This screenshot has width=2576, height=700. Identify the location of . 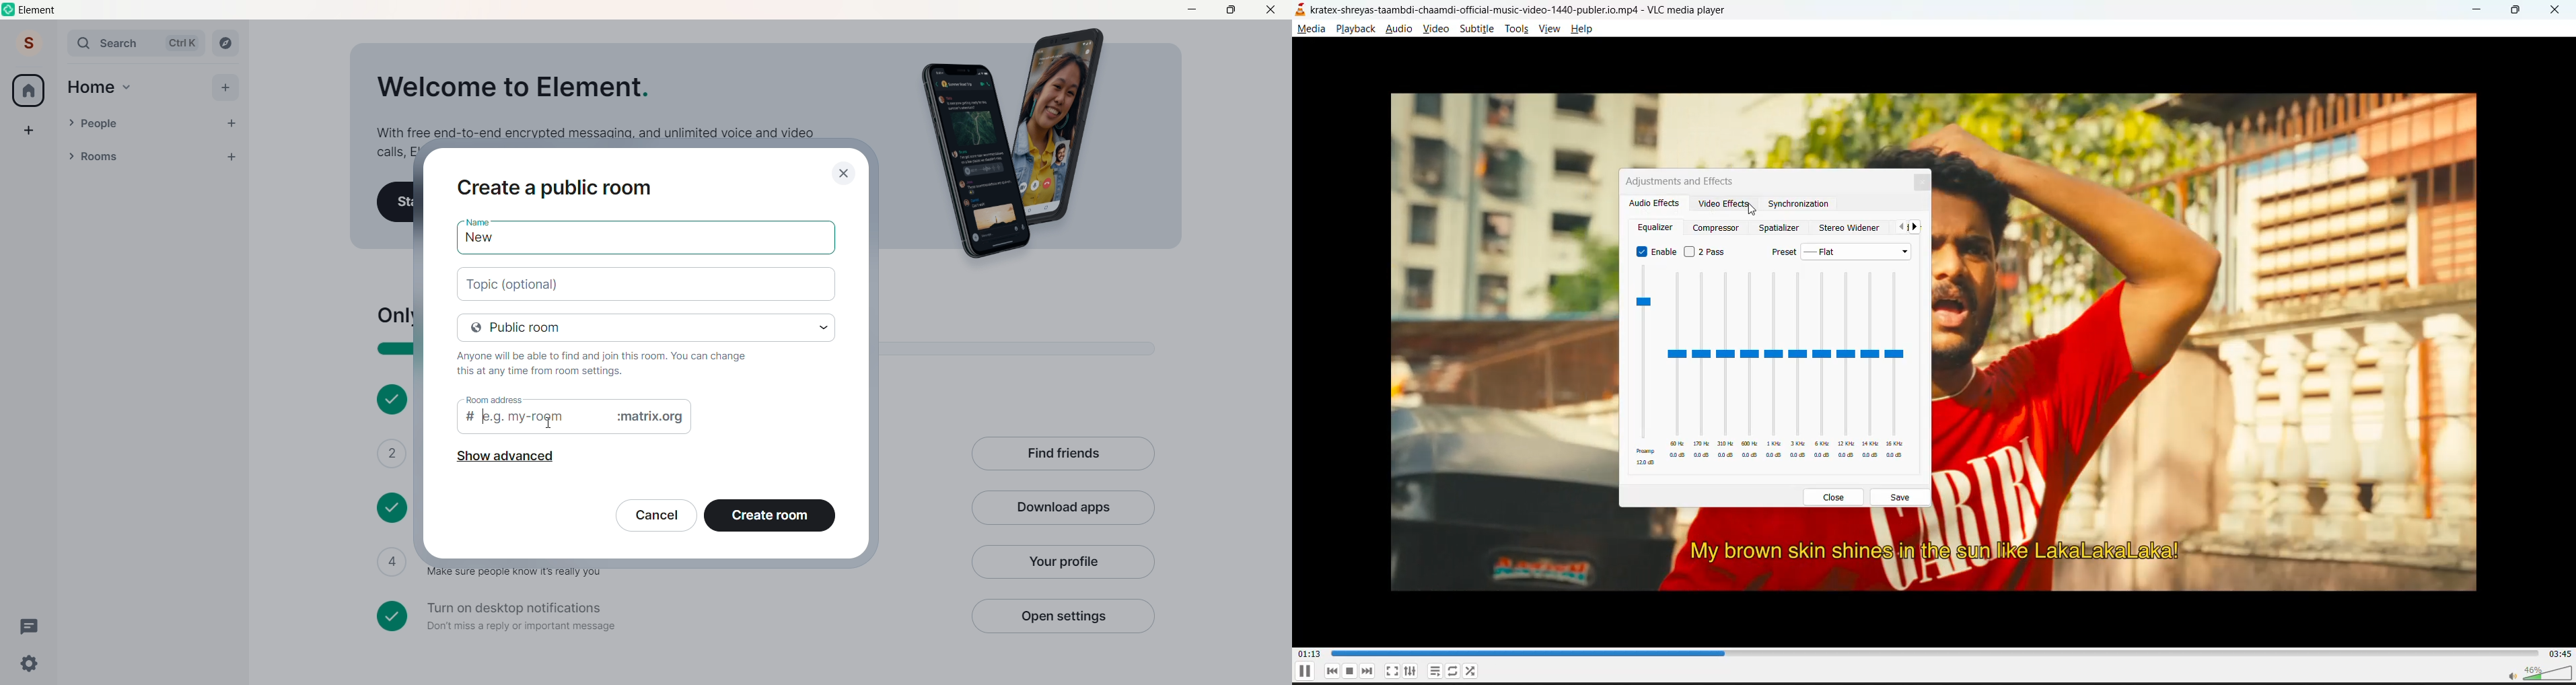
(1825, 365).